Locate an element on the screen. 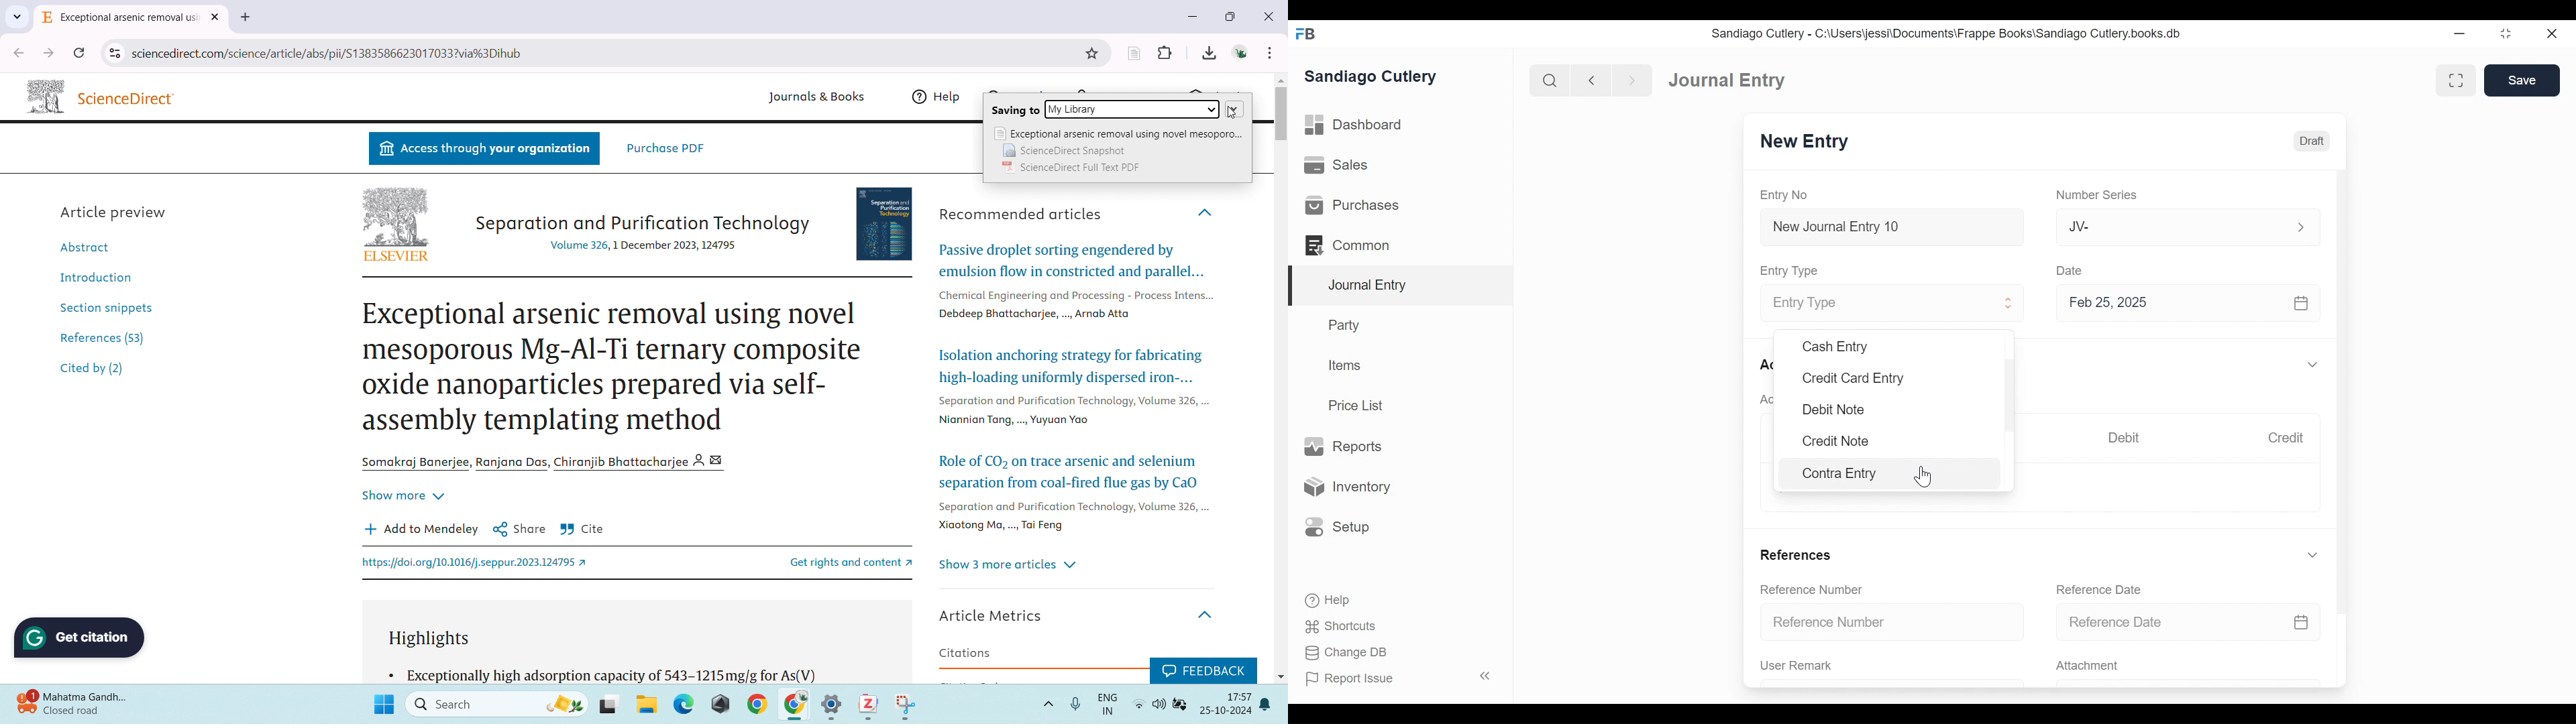 The height and width of the screenshot is (728, 2576). minimize is located at coordinates (1191, 16).